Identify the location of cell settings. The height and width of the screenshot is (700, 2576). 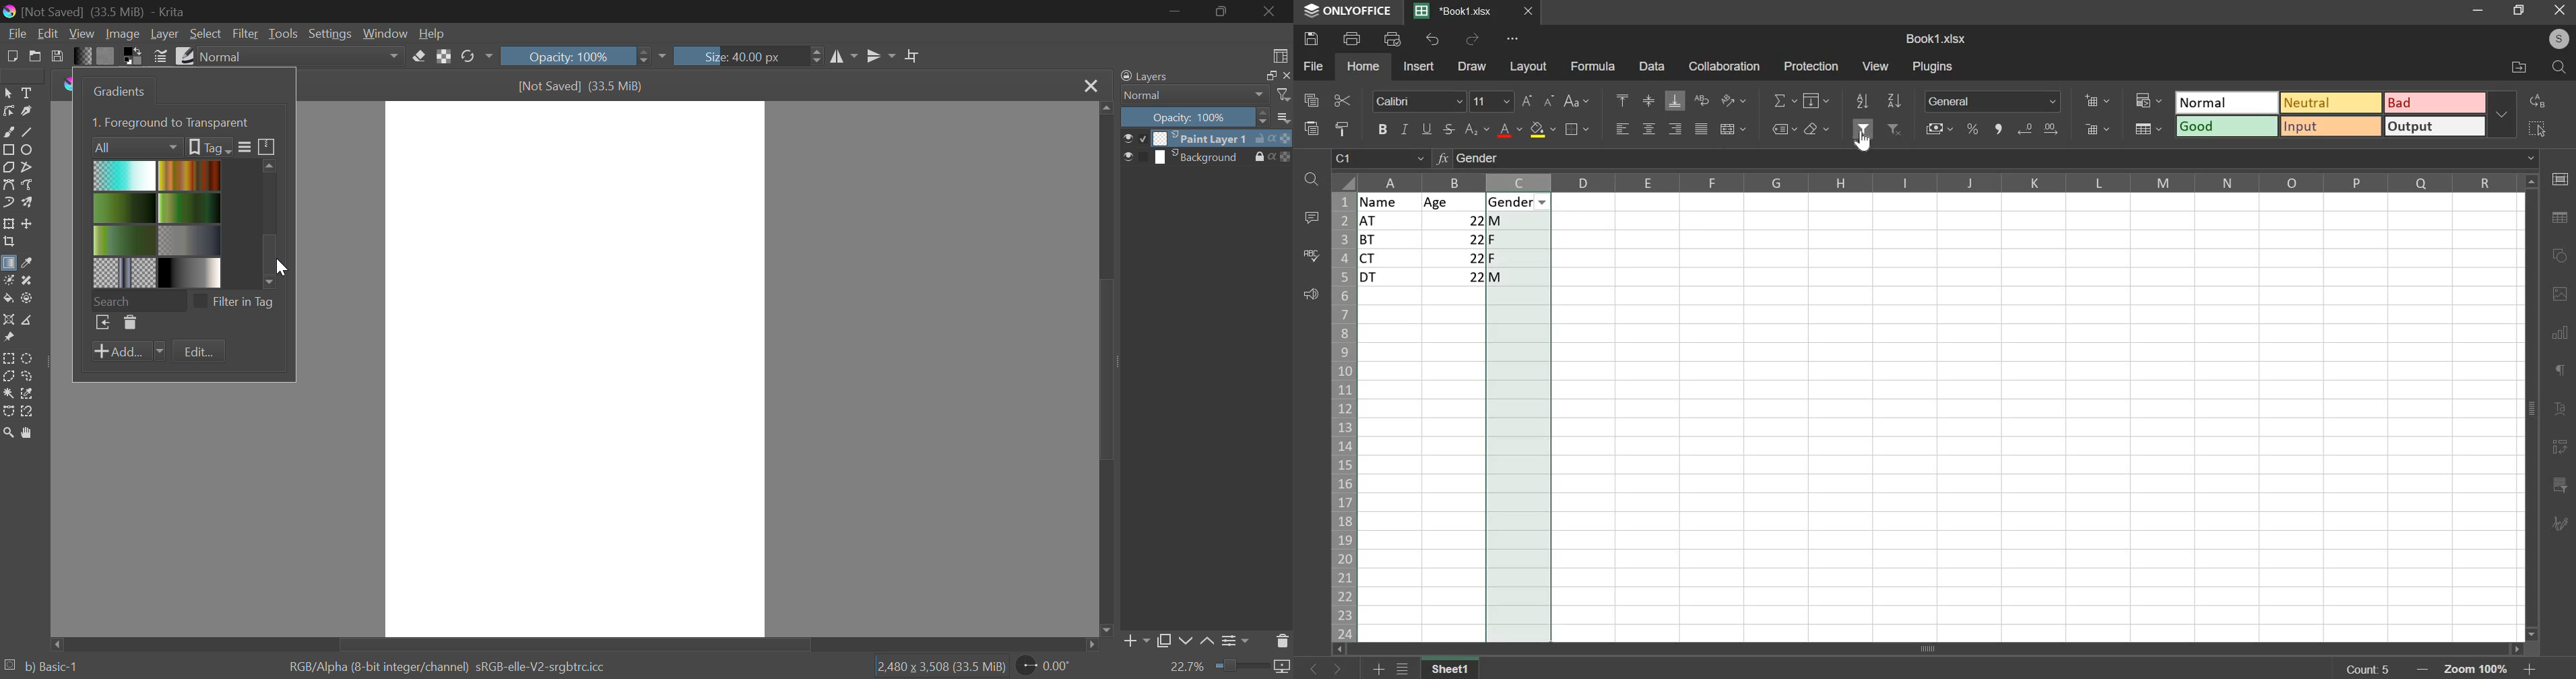
(2560, 178).